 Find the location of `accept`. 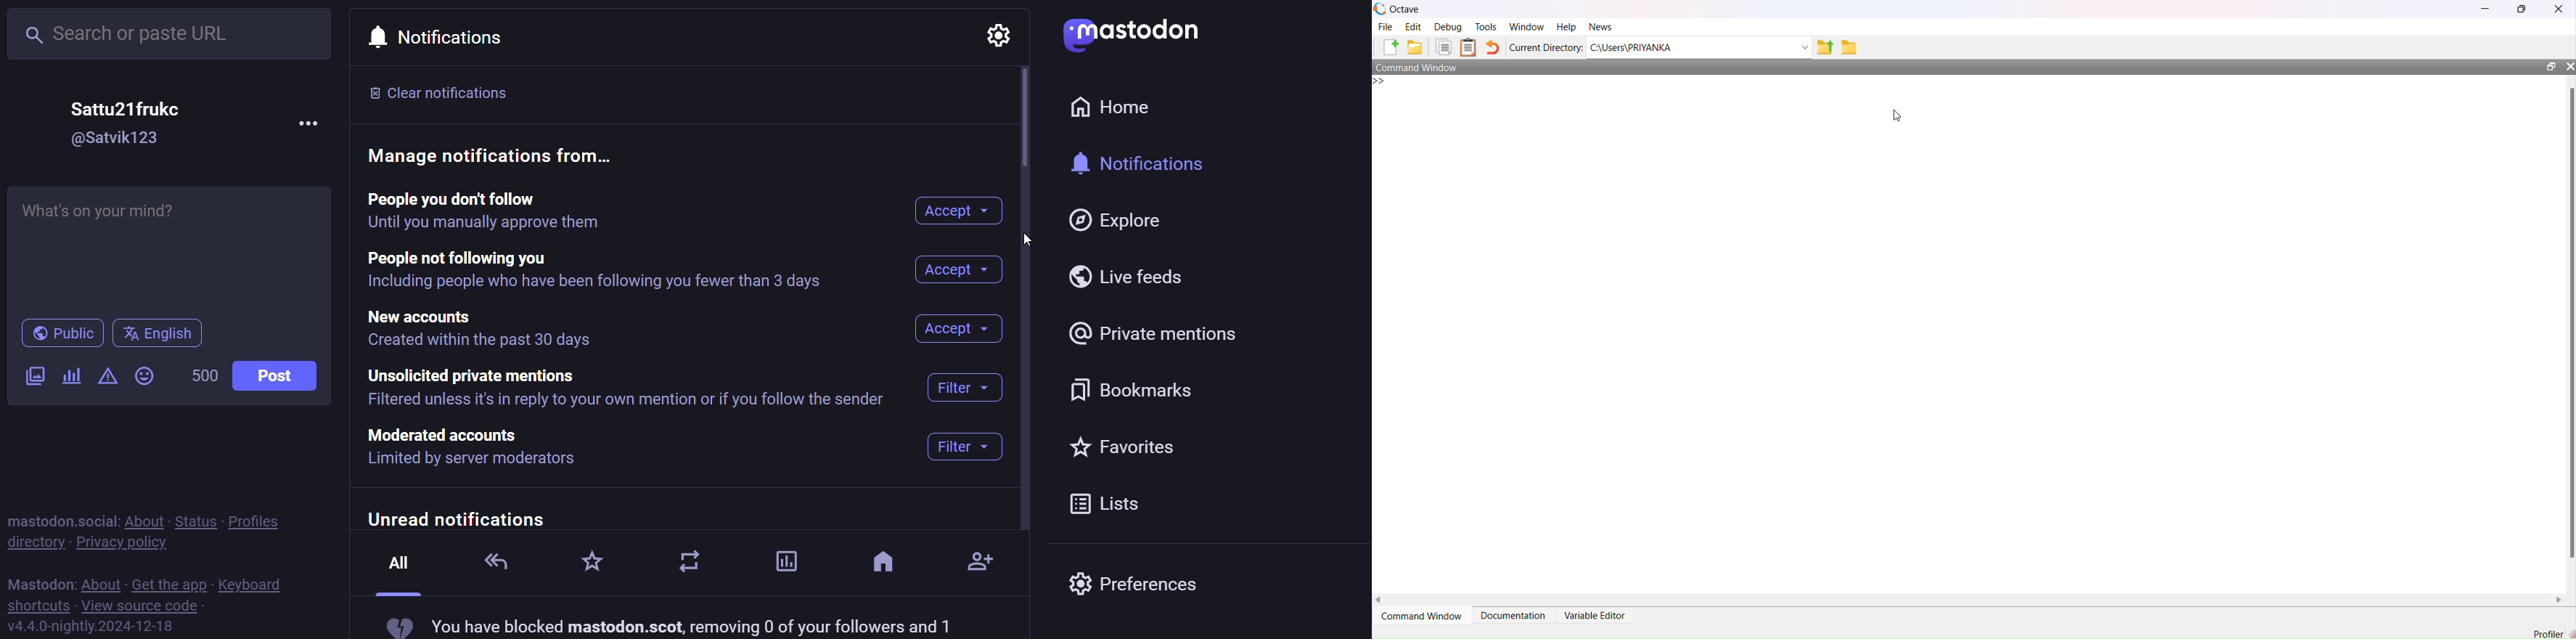

accept is located at coordinates (960, 269).